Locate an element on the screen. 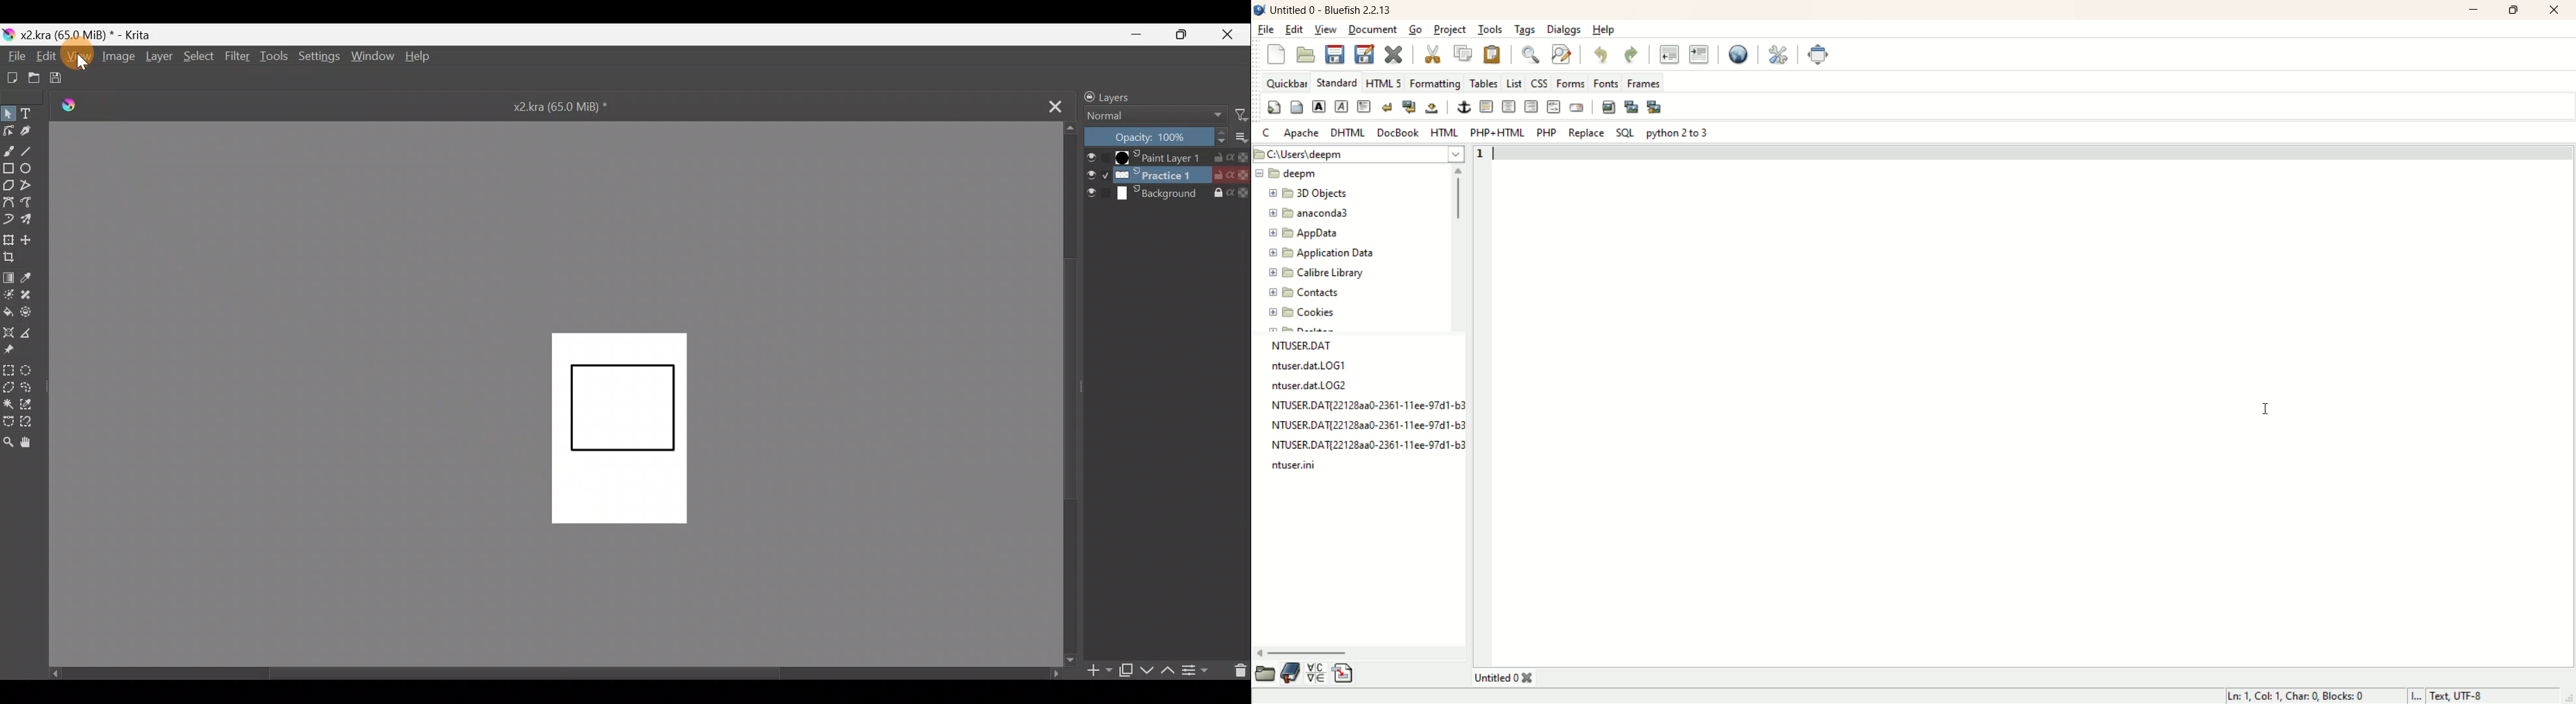 The width and height of the screenshot is (2576, 728). right justify is located at coordinates (1531, 109).